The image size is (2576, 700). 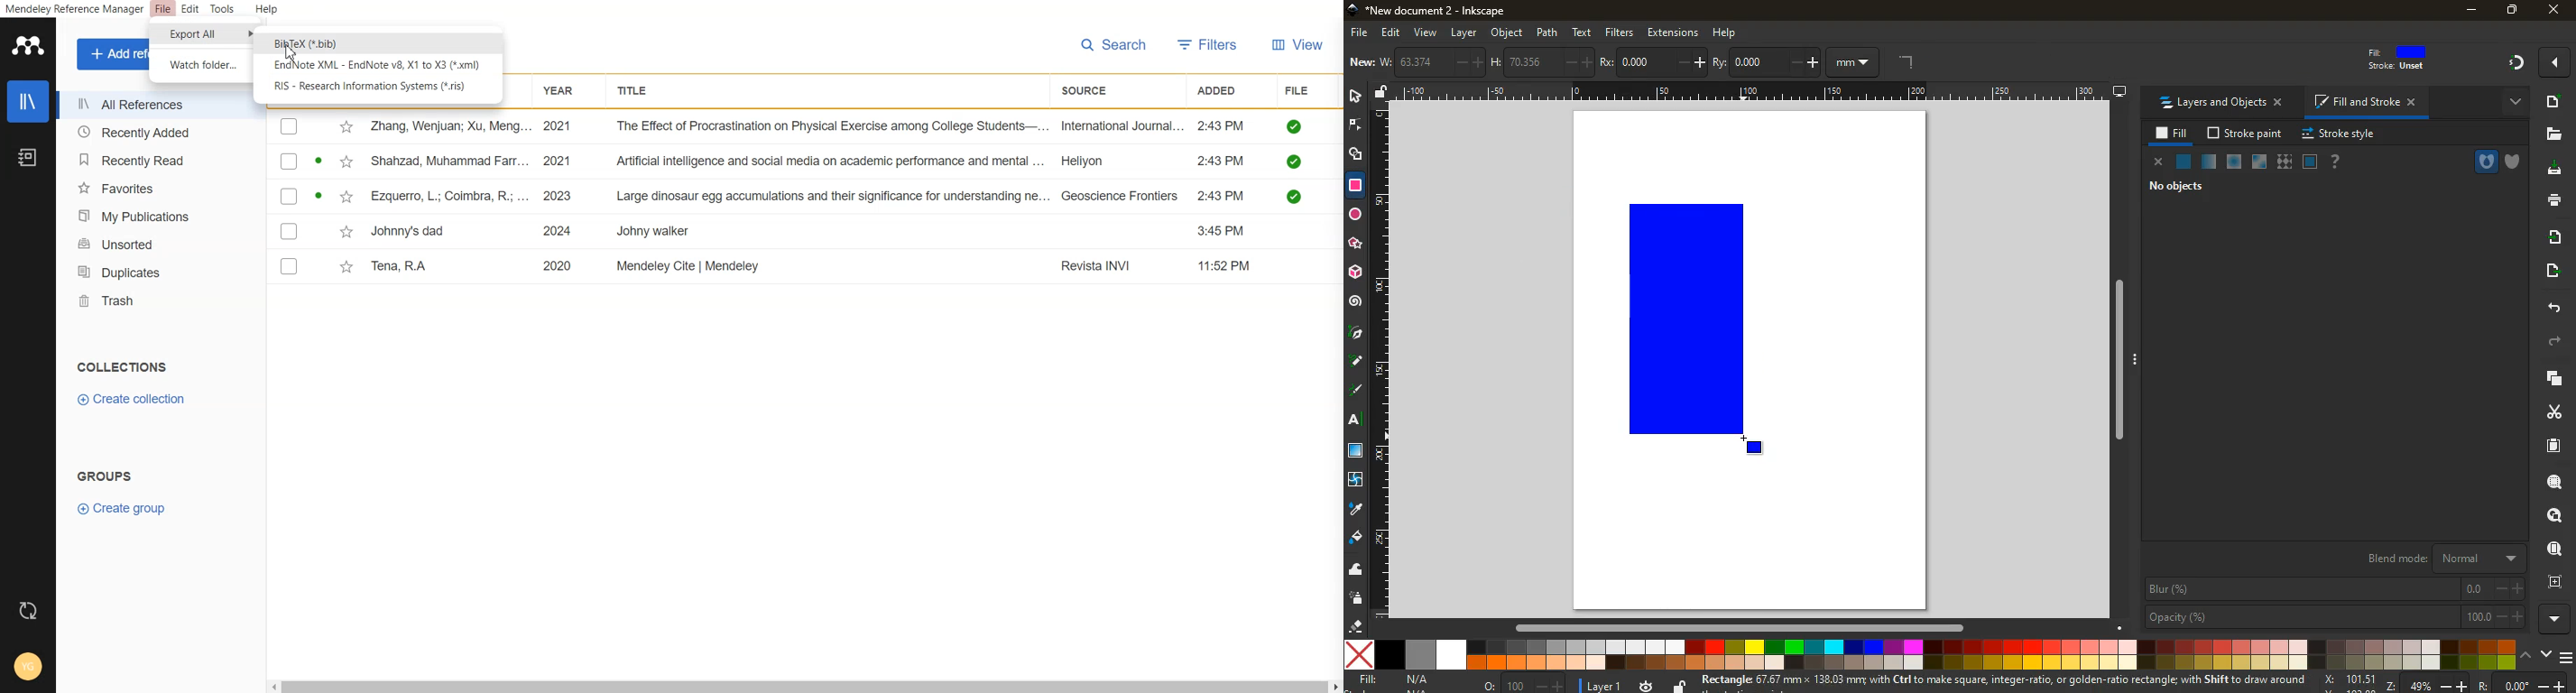 What do you see at coordinates (1751, 444) in the screenshot?
I see `MOUSE_UP Cursor` at bounding box center [1751, 444].